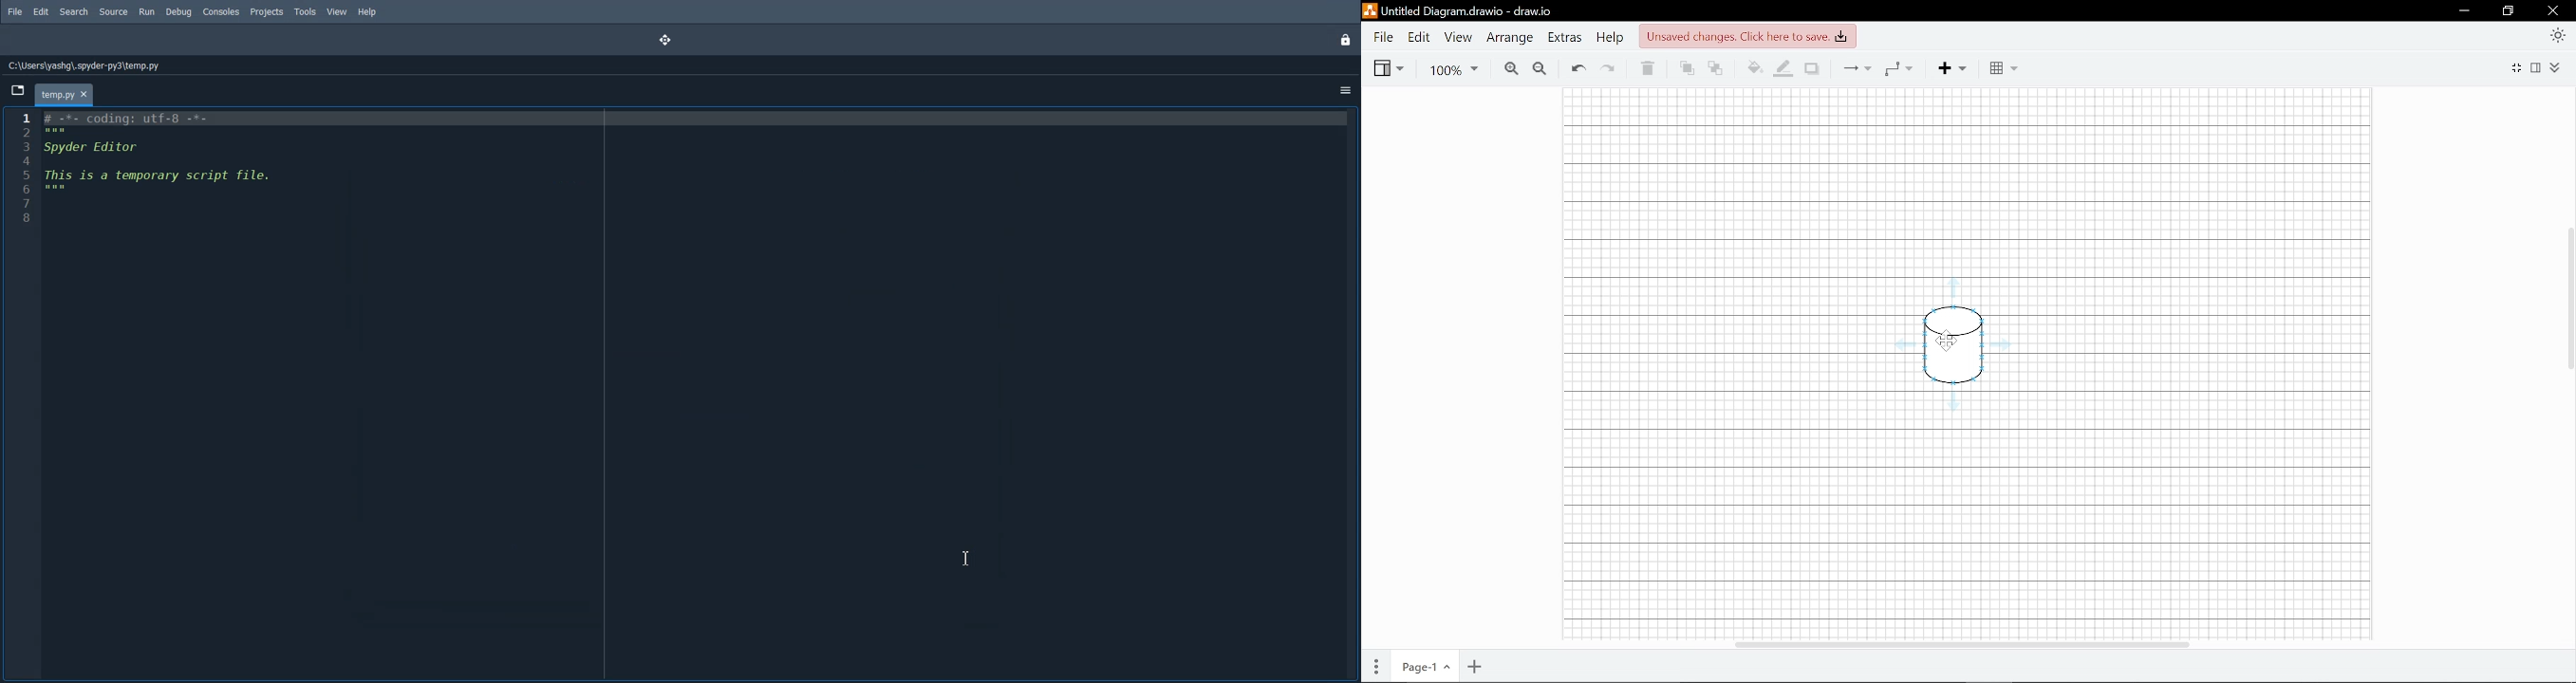 Image resolution: width=2576 pixels, height=700 pixels. What do you see at coordinates (179, 12) in the screenshot?
I see `Debug` at bounding box center [179, 12].